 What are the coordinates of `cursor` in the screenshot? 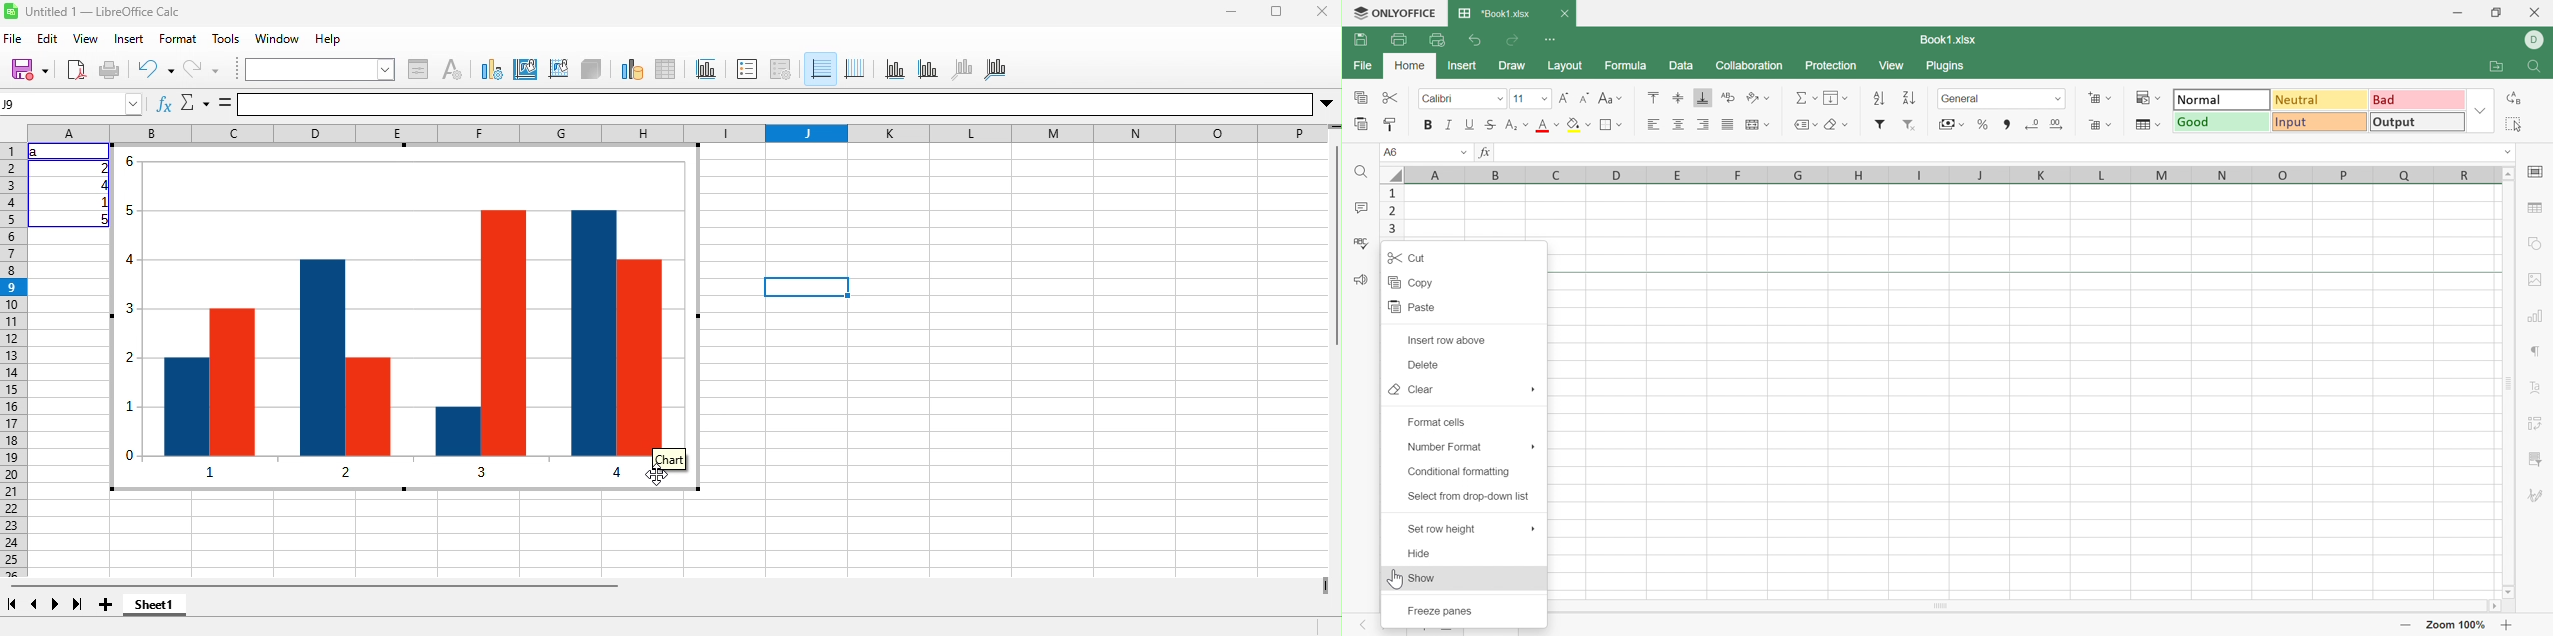 It's located at (657, 475).